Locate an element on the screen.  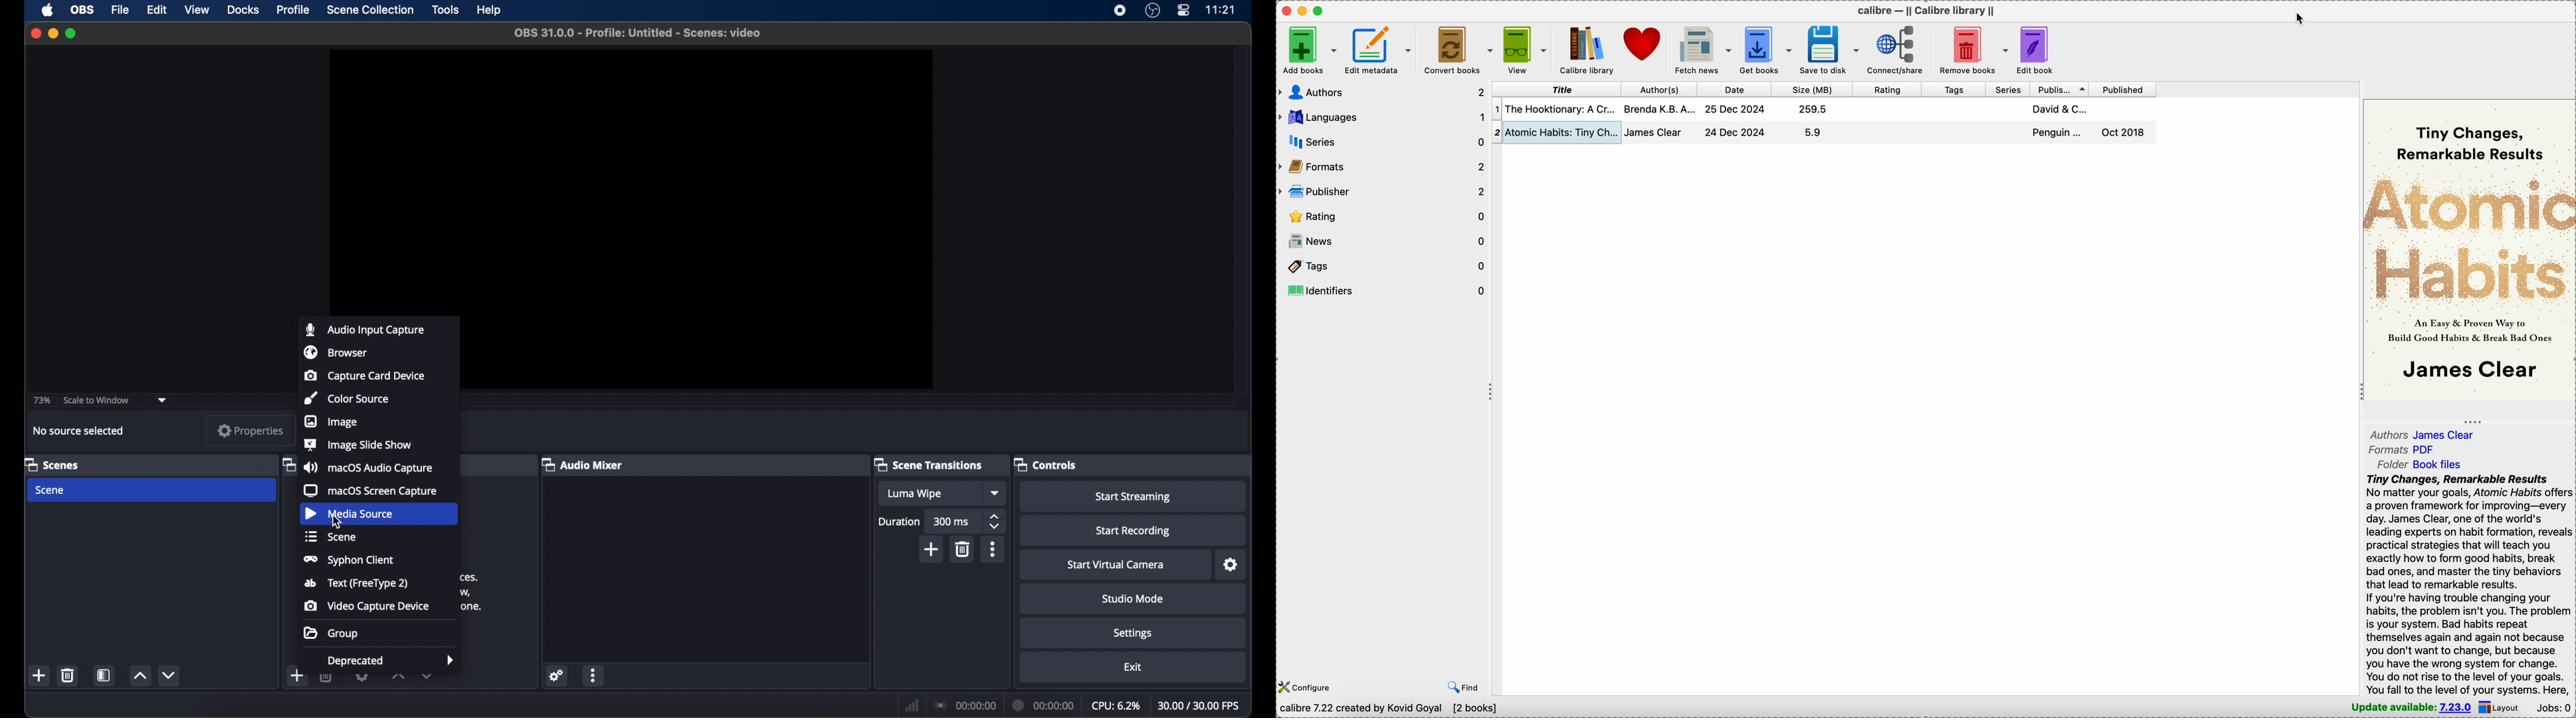
dropdown is located at coordinates (996, 493).